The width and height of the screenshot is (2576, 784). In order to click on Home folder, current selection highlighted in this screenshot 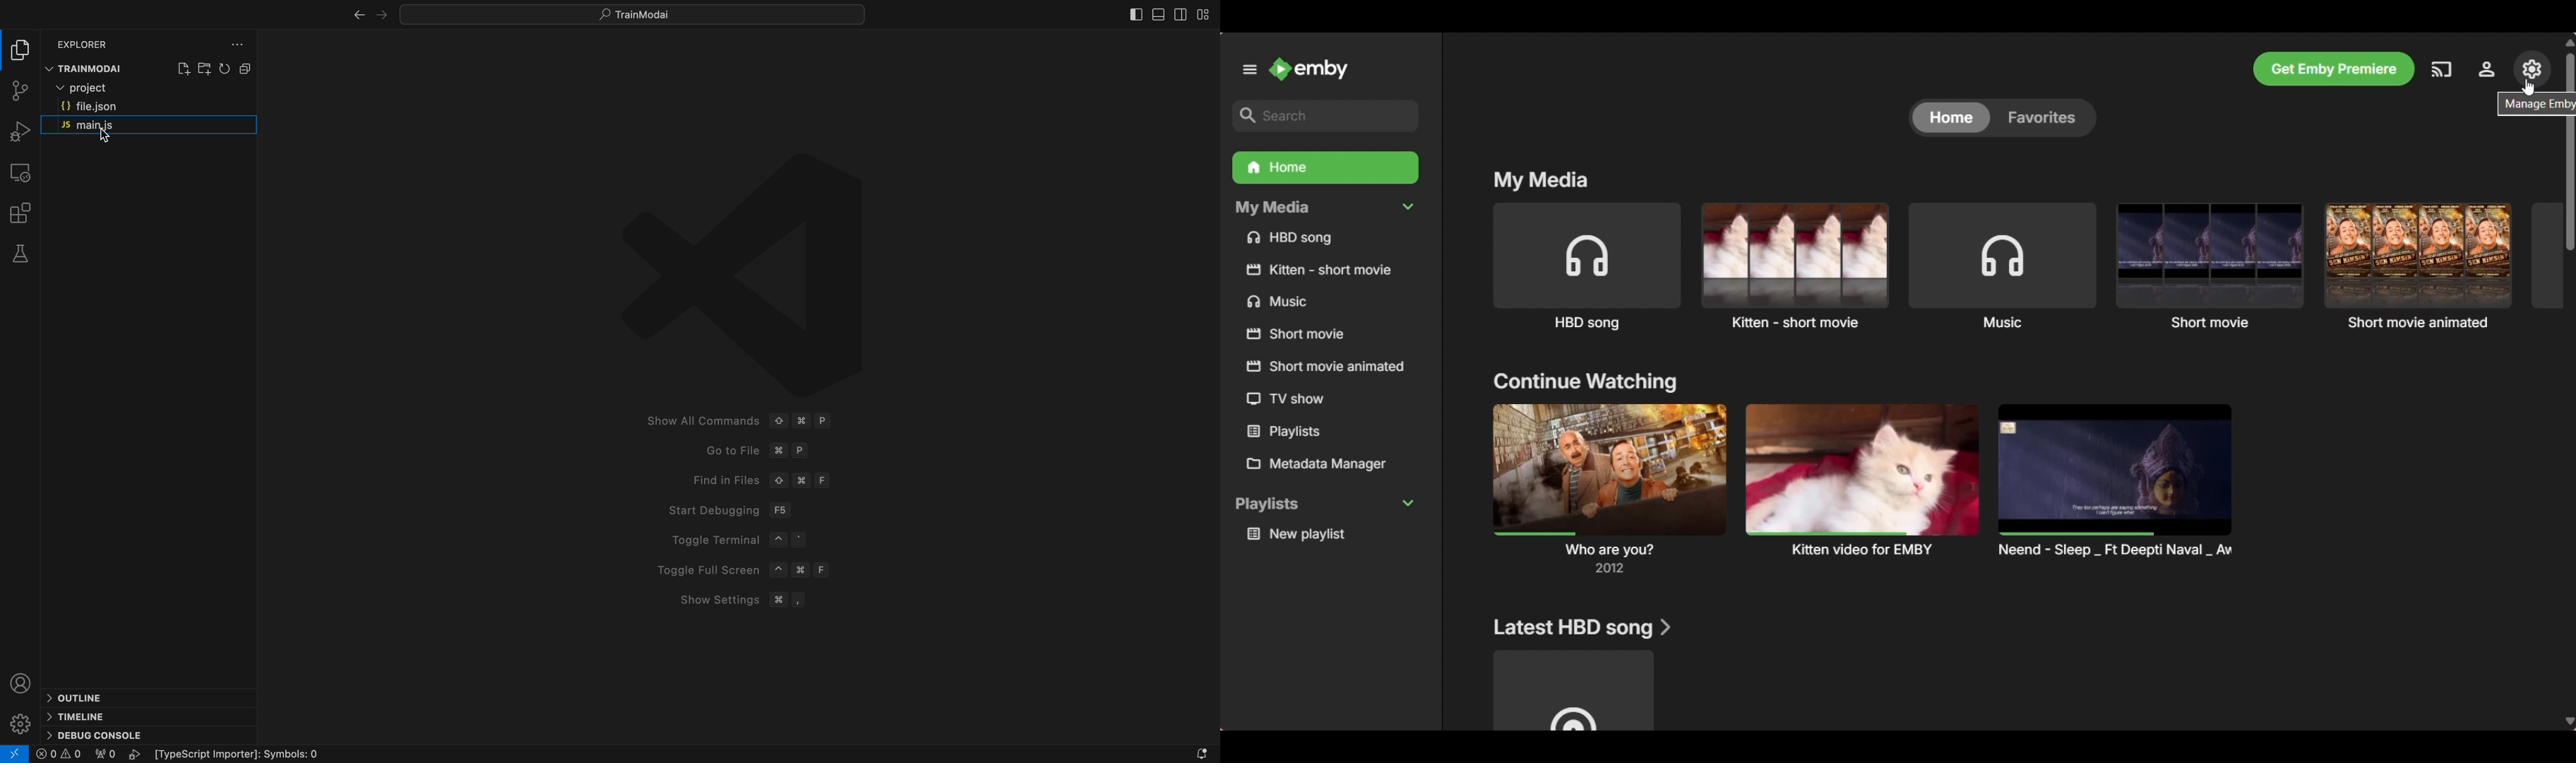, I will do `click(1326, 167)`.